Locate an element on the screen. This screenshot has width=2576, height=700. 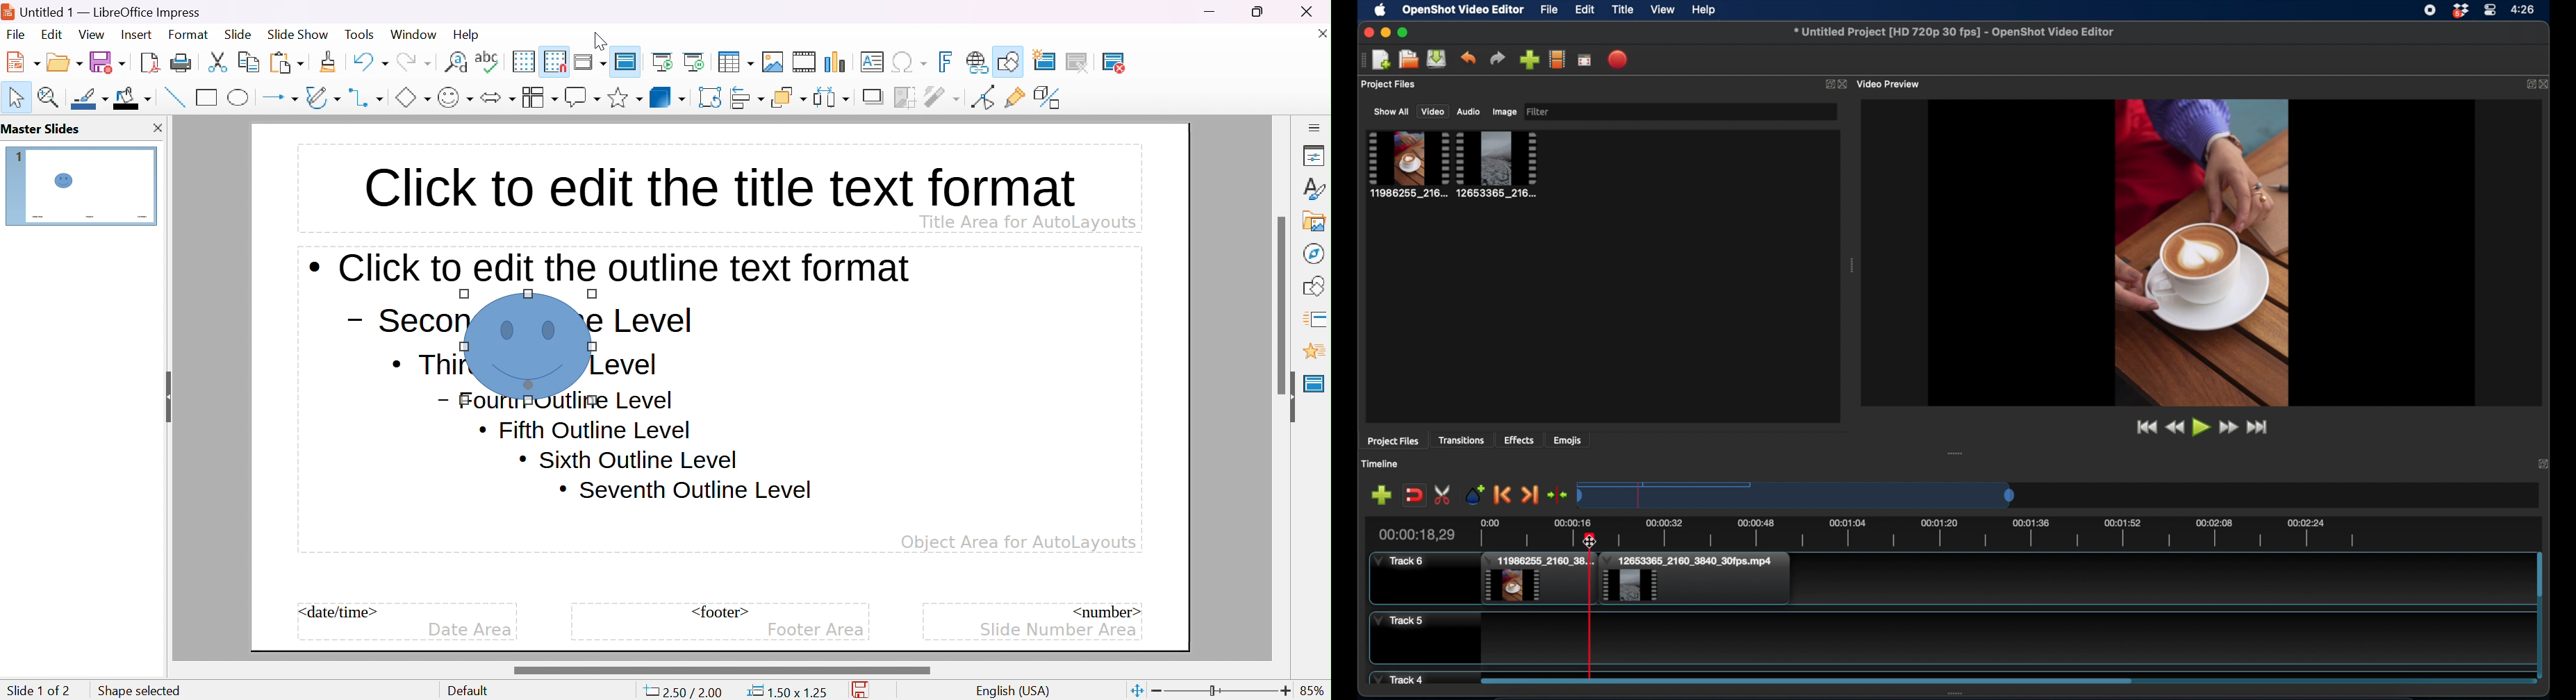
spelling is located at coordinates (487, 58).